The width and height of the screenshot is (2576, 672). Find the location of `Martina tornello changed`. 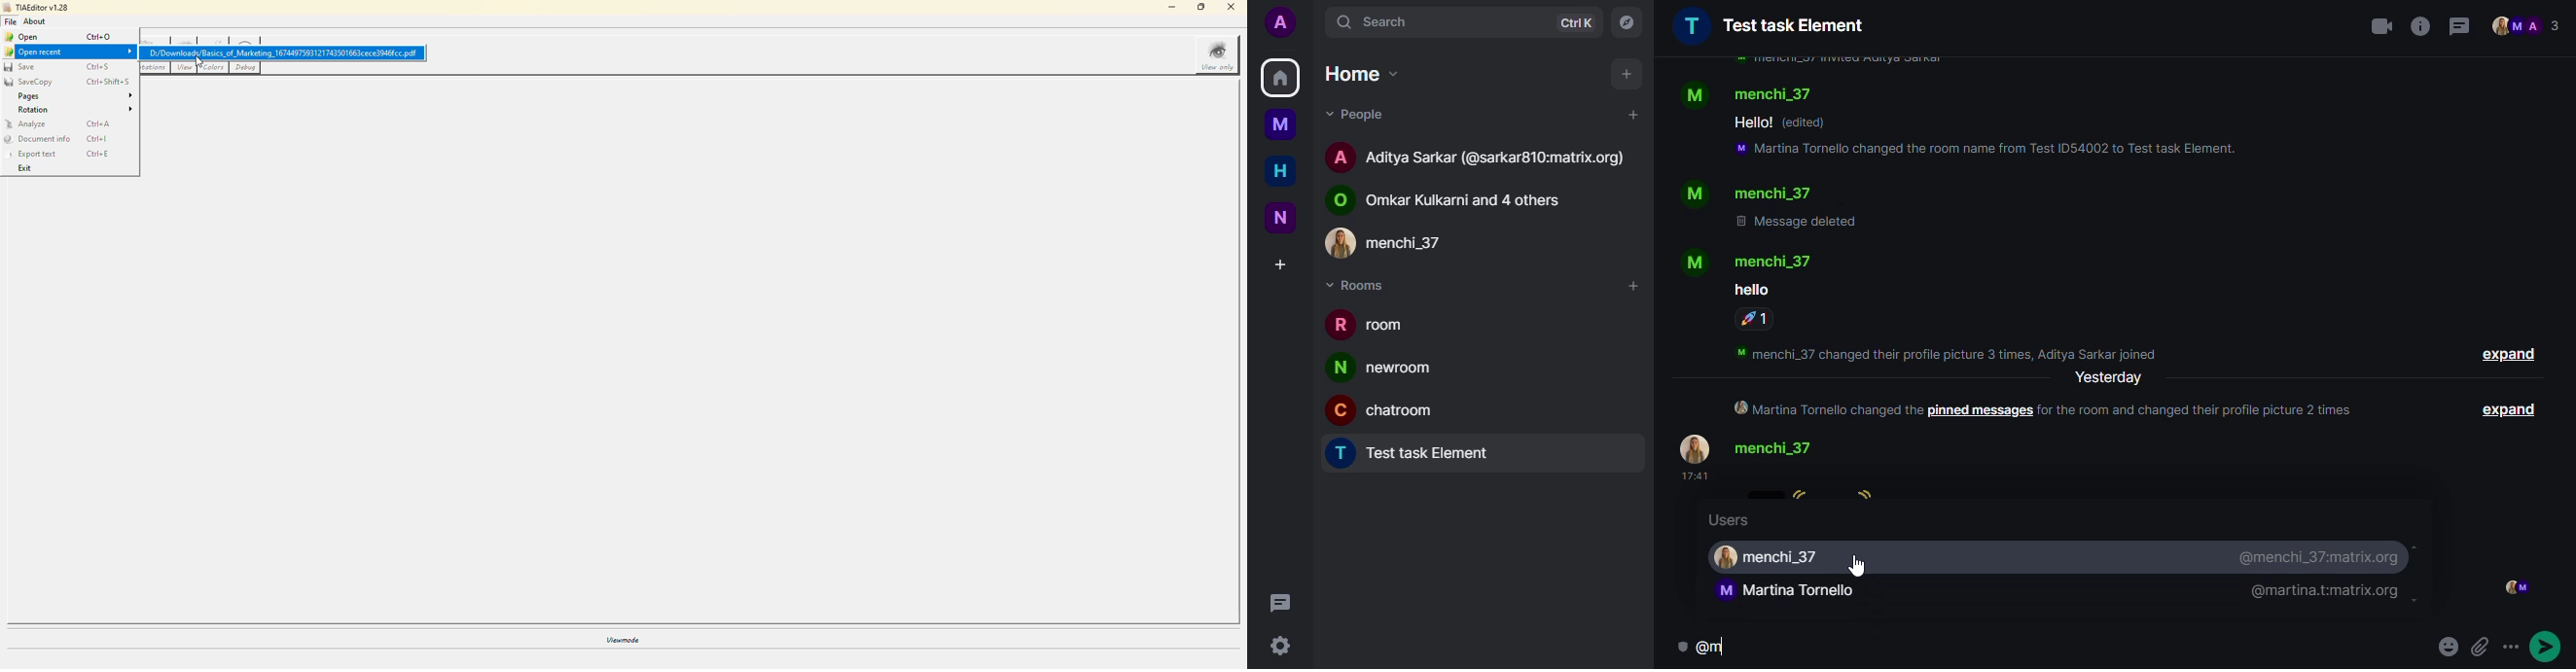

Martina tornello changed is located at coordinates (1824, 409).